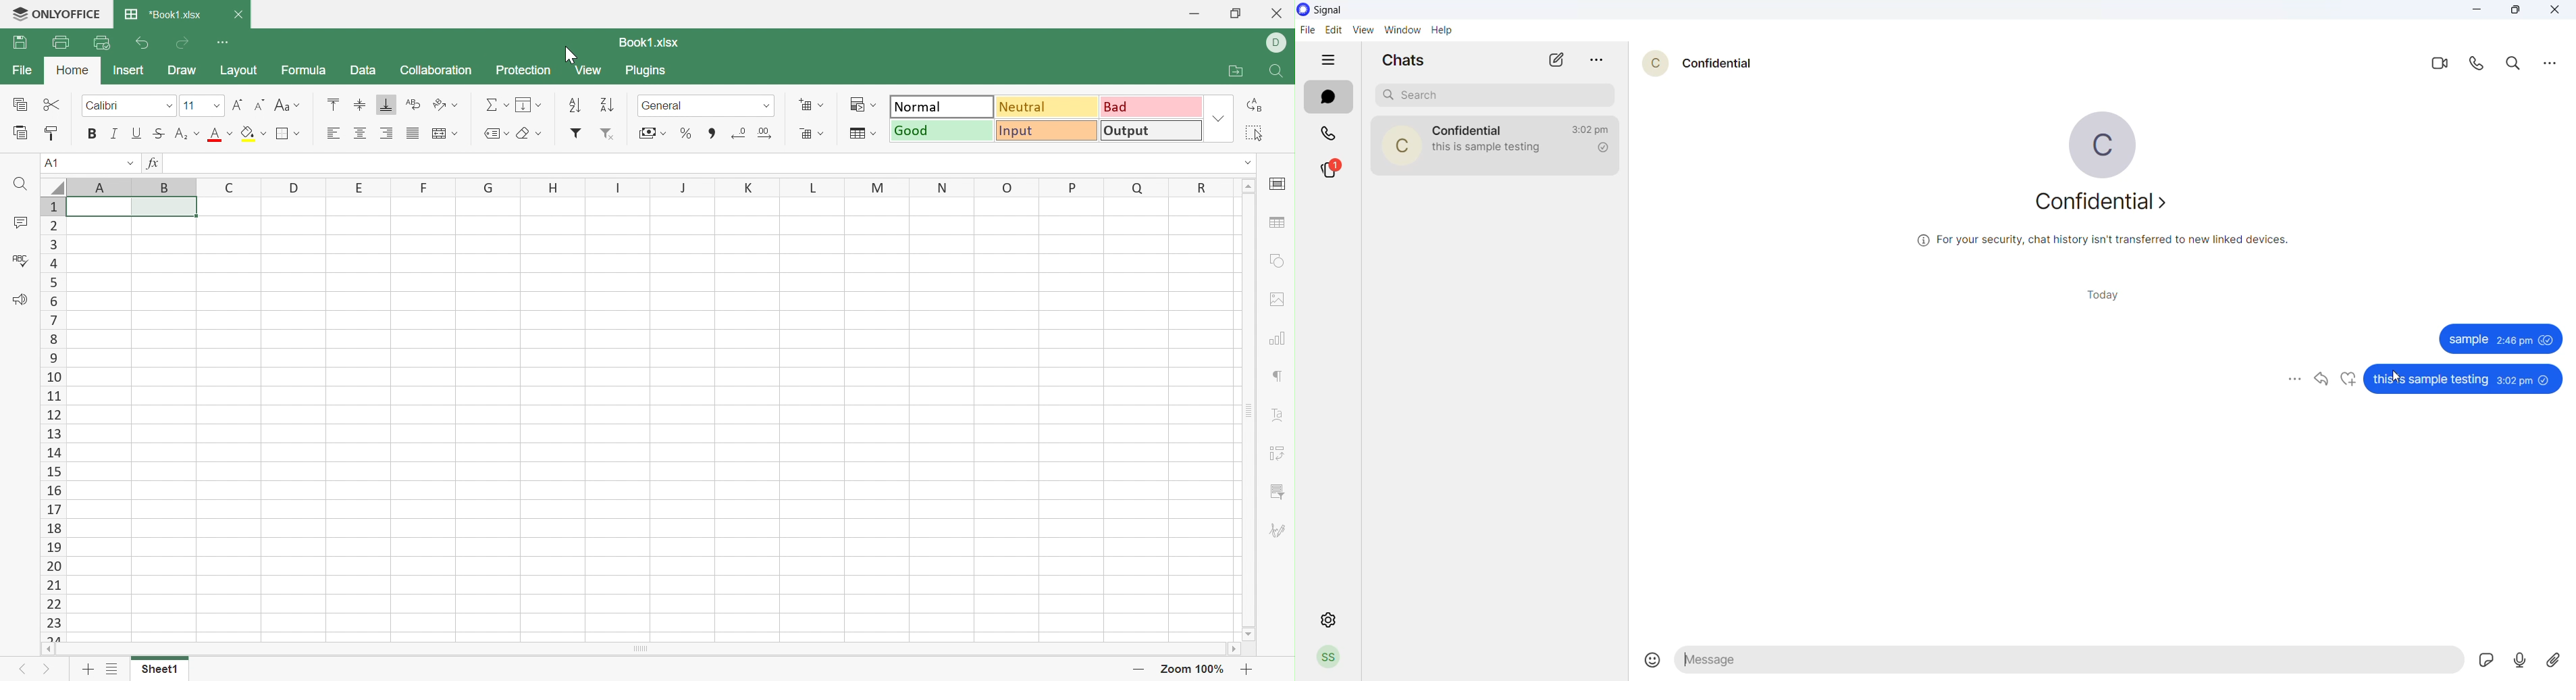 This screenshot has width=2576, height=700. I want to click on application name and logo, so click(1333, 9).